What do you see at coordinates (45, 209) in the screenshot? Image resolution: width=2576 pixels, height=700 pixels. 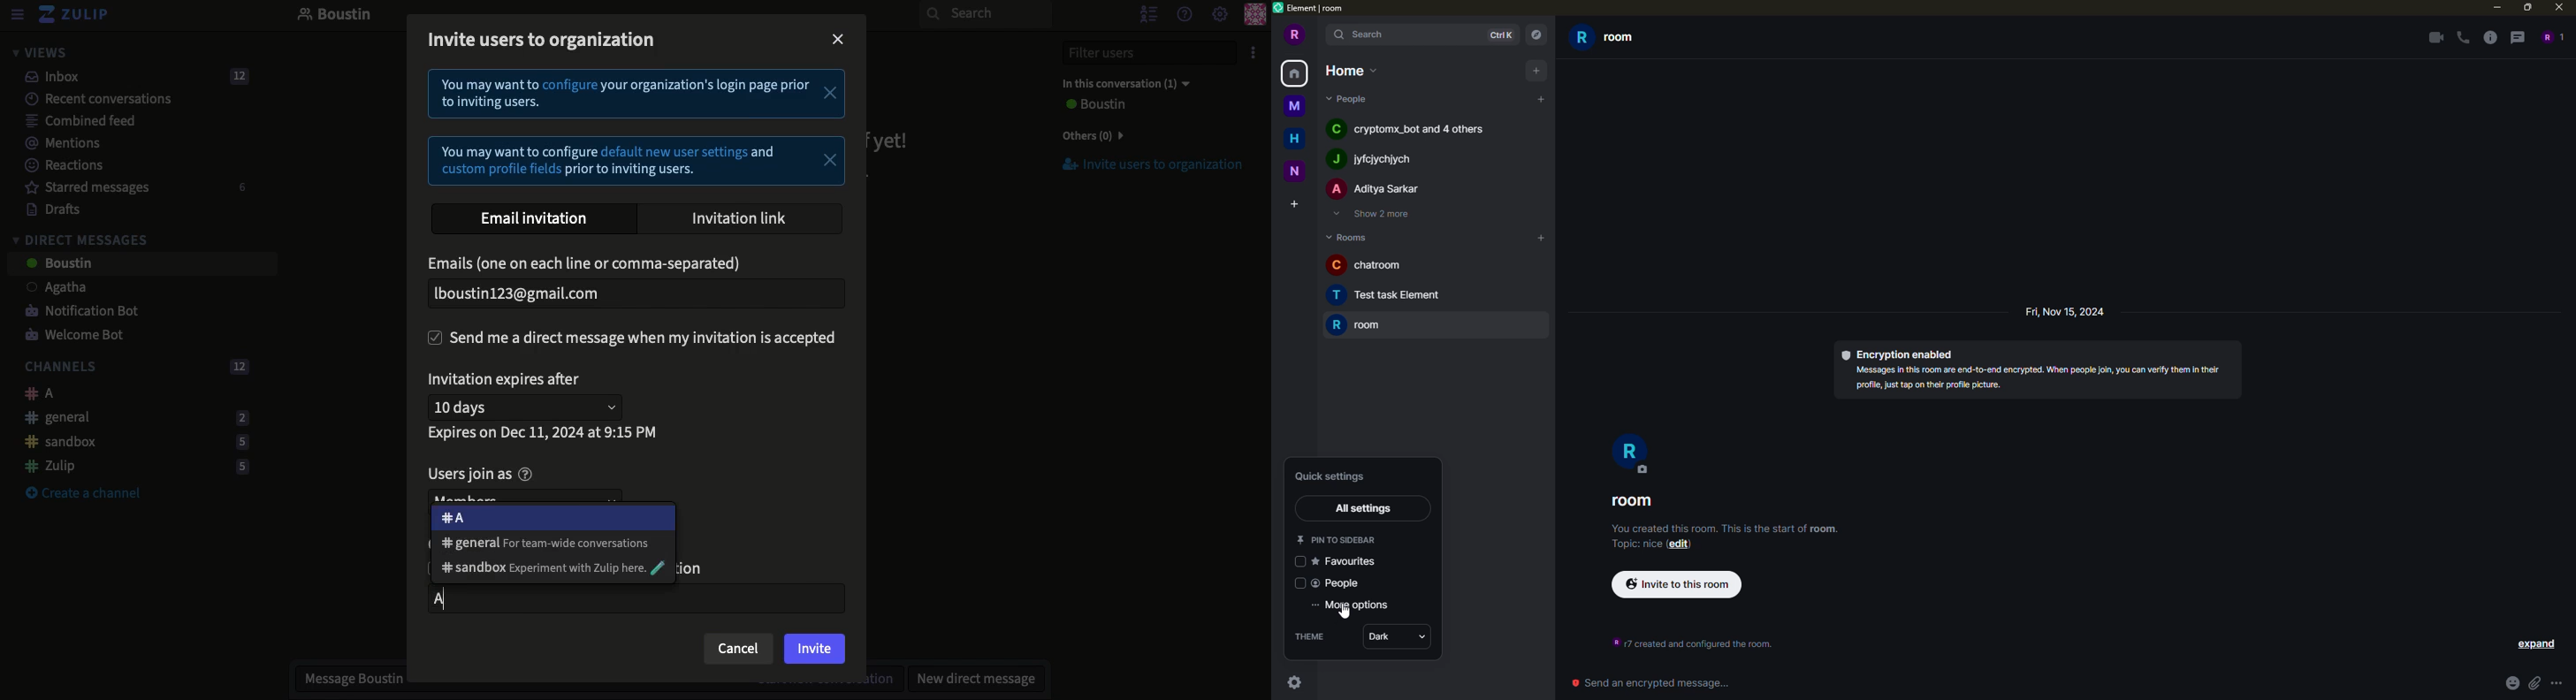 I see `Drafts` at bounding box center [45, 209].